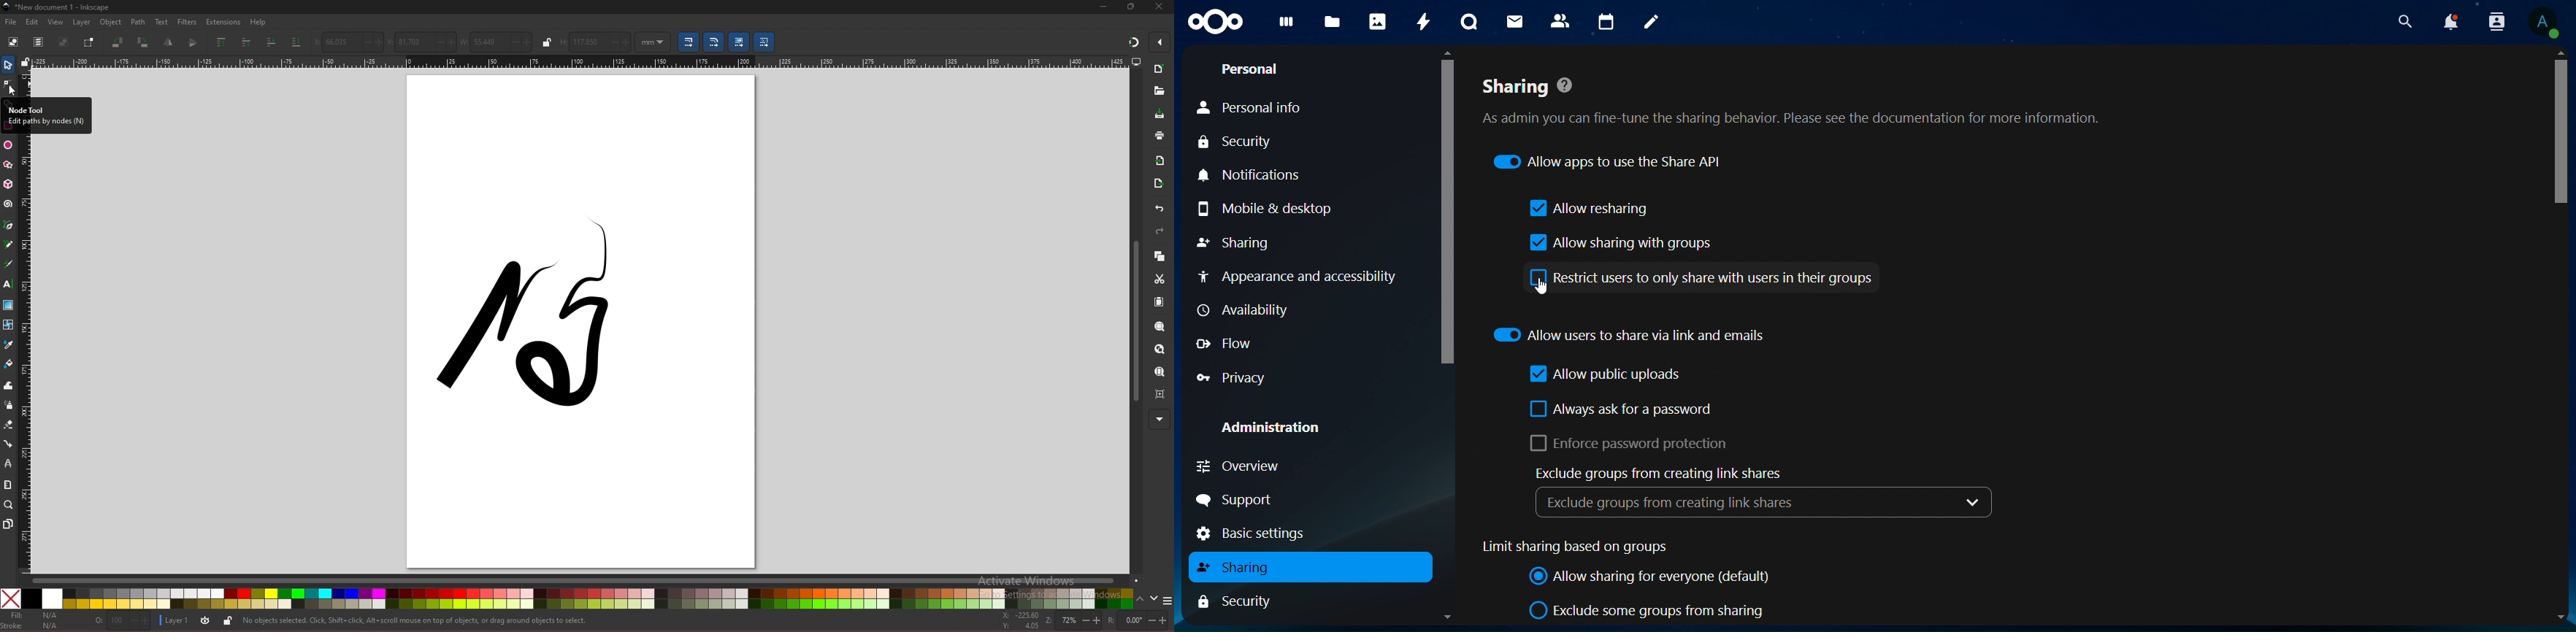 The height and width of the screenshot is (644, 2576). What do you see at coordinates (9, 524) in the screenshot?
I see `pages` at bounding box center [9, 524].